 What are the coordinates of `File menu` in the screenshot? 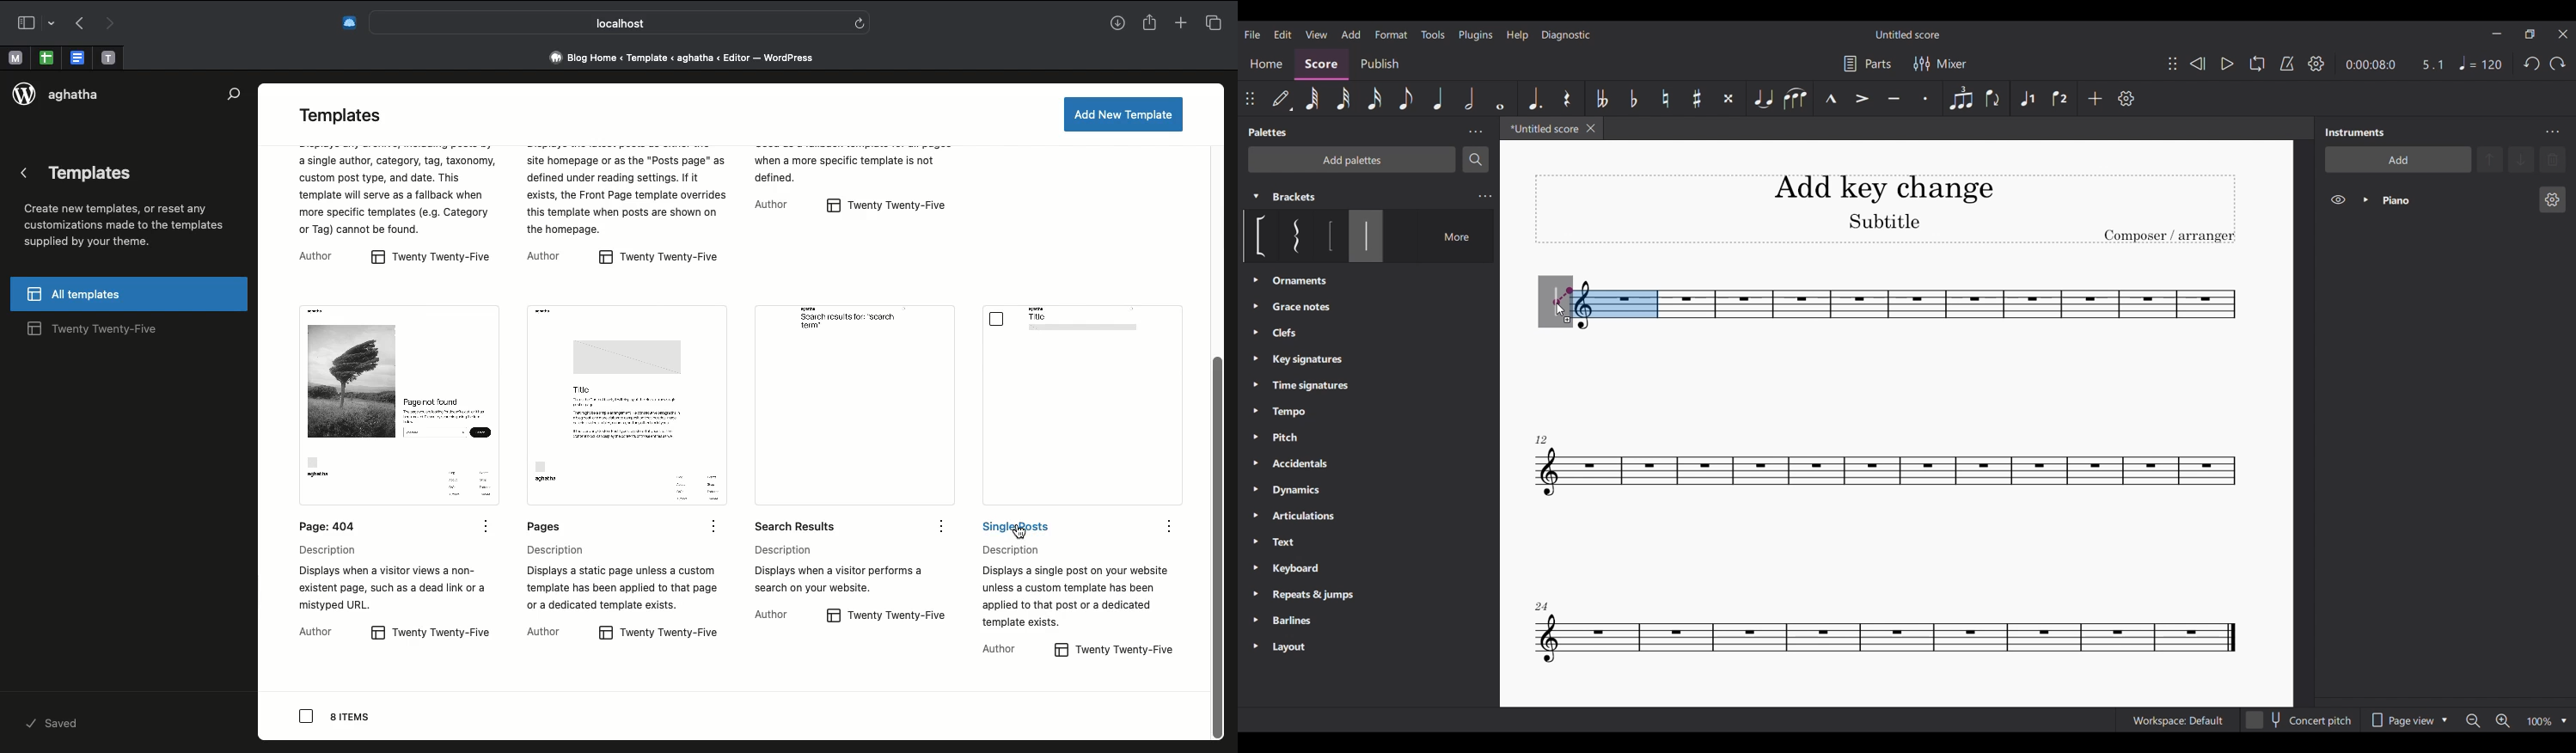 It's located at (1252, 34).